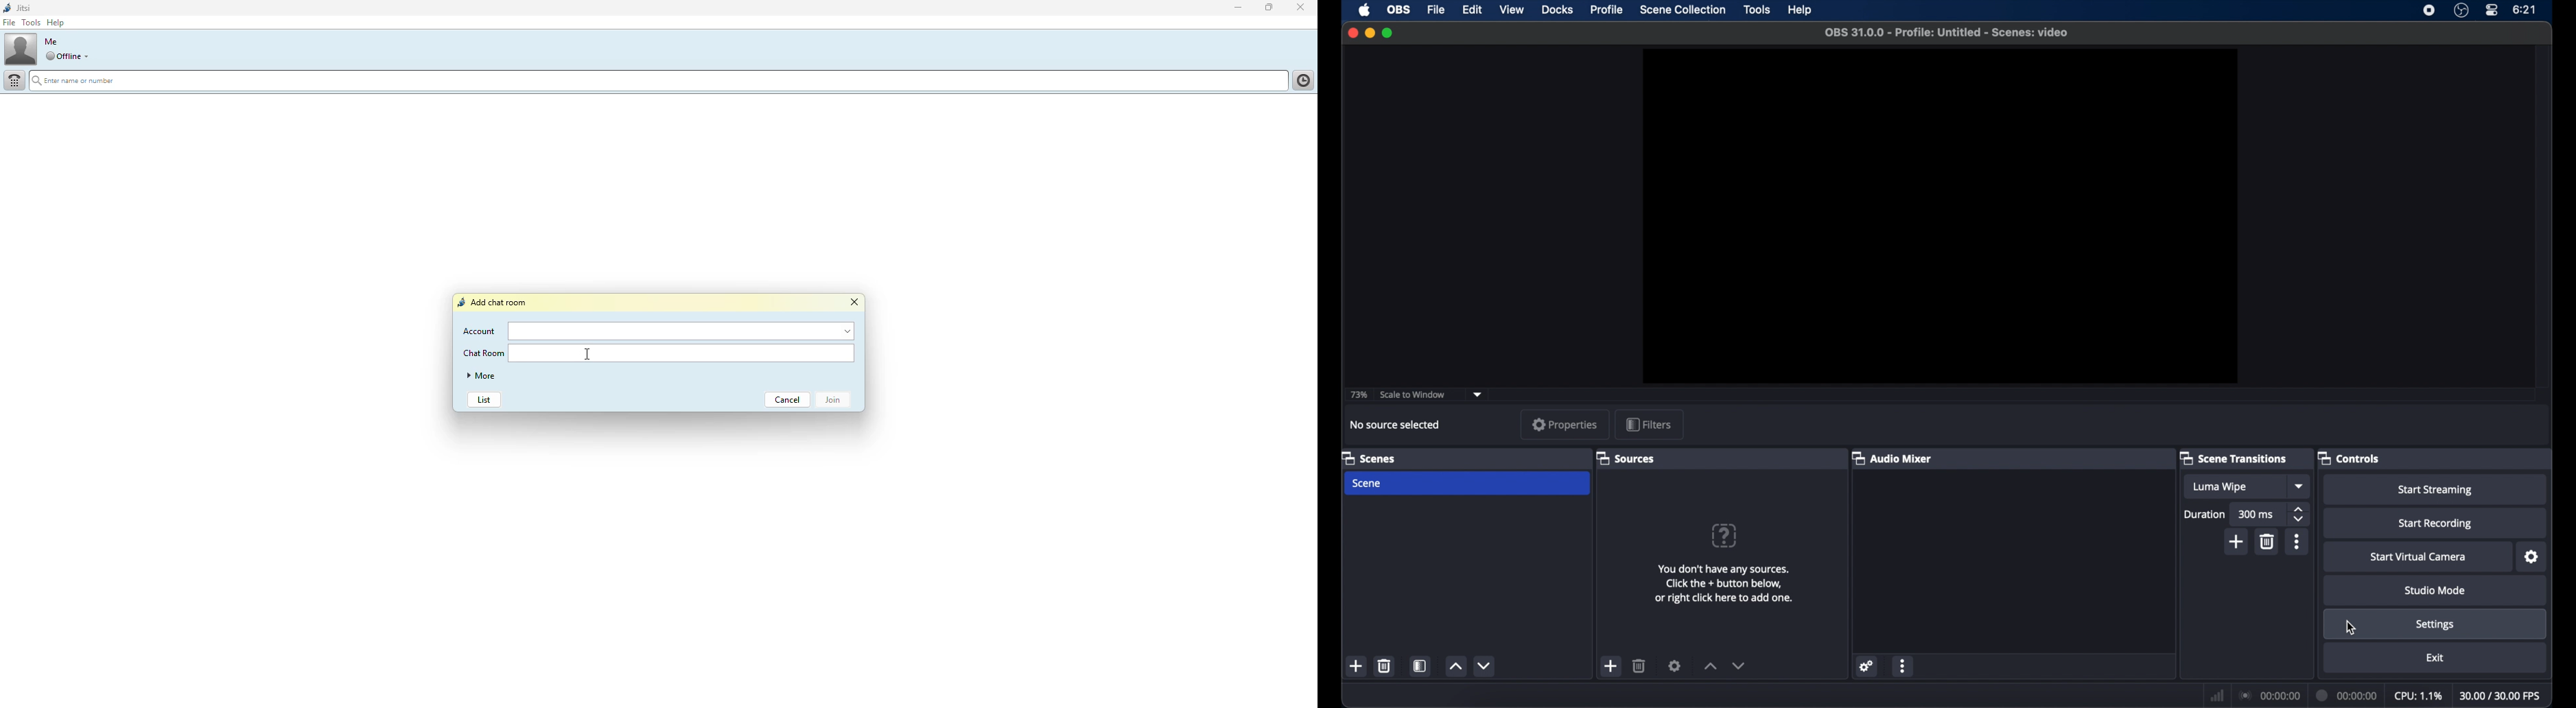  I want to click on search name, so click(656, 81).